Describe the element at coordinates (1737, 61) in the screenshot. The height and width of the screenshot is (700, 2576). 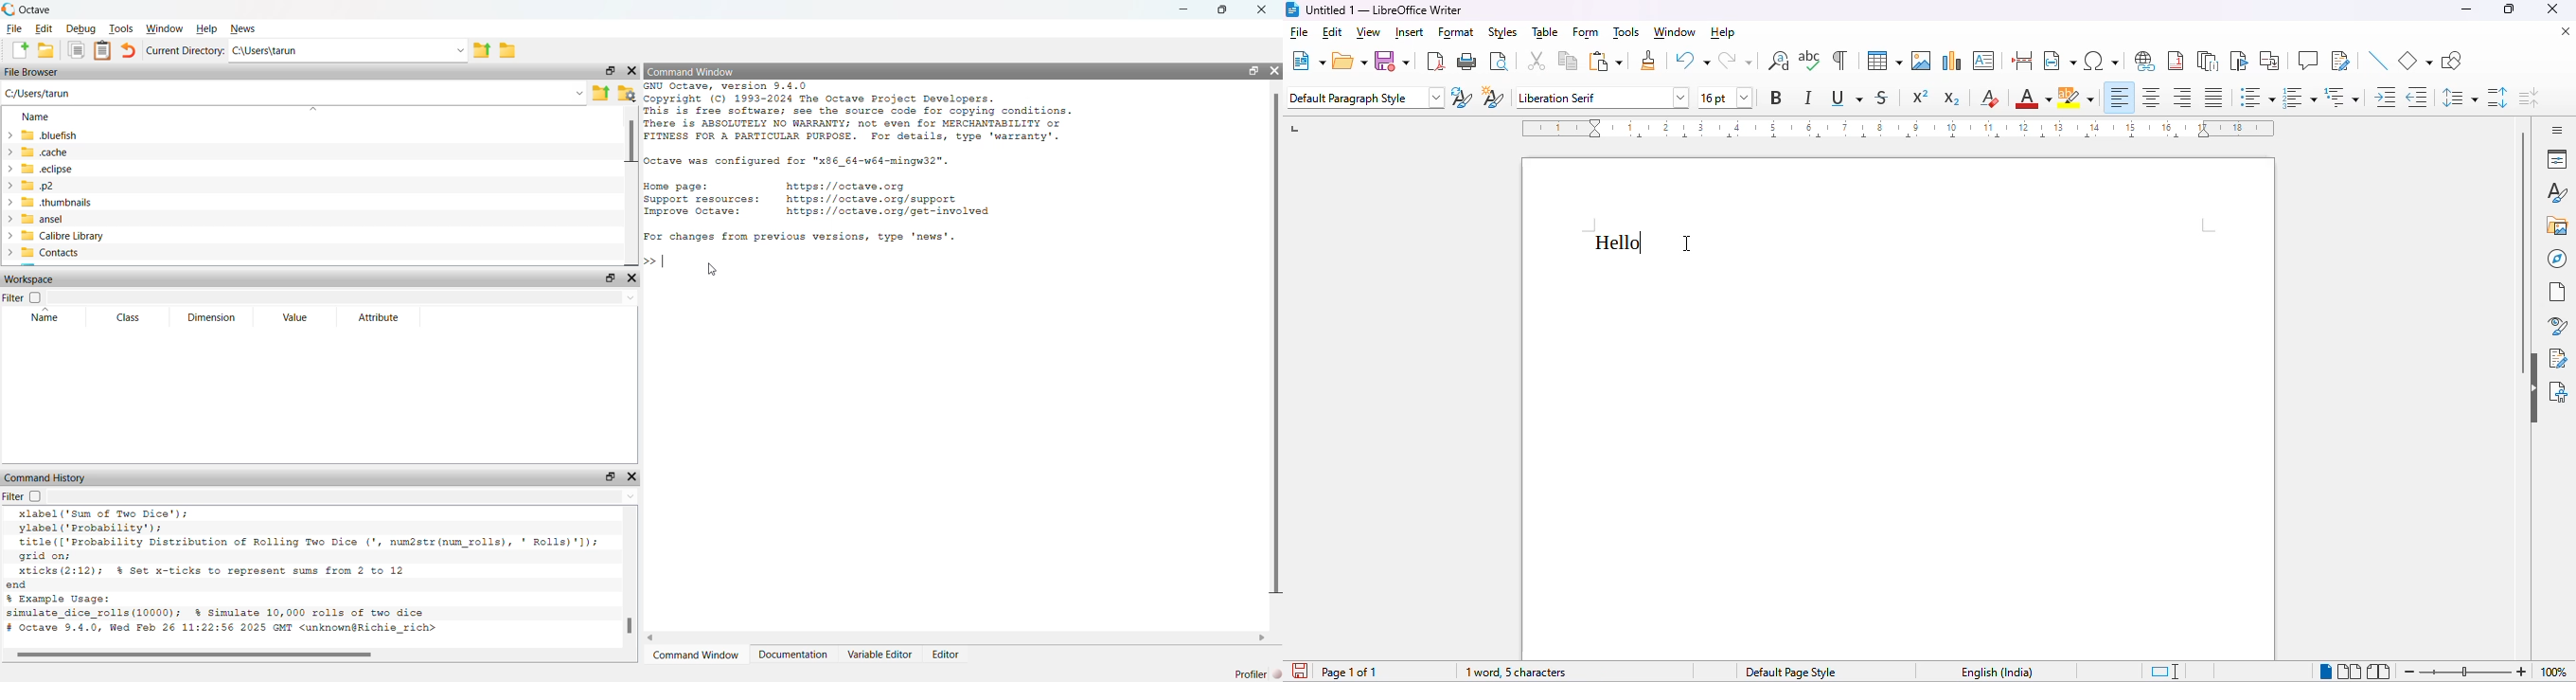
I see `redo` at that location.